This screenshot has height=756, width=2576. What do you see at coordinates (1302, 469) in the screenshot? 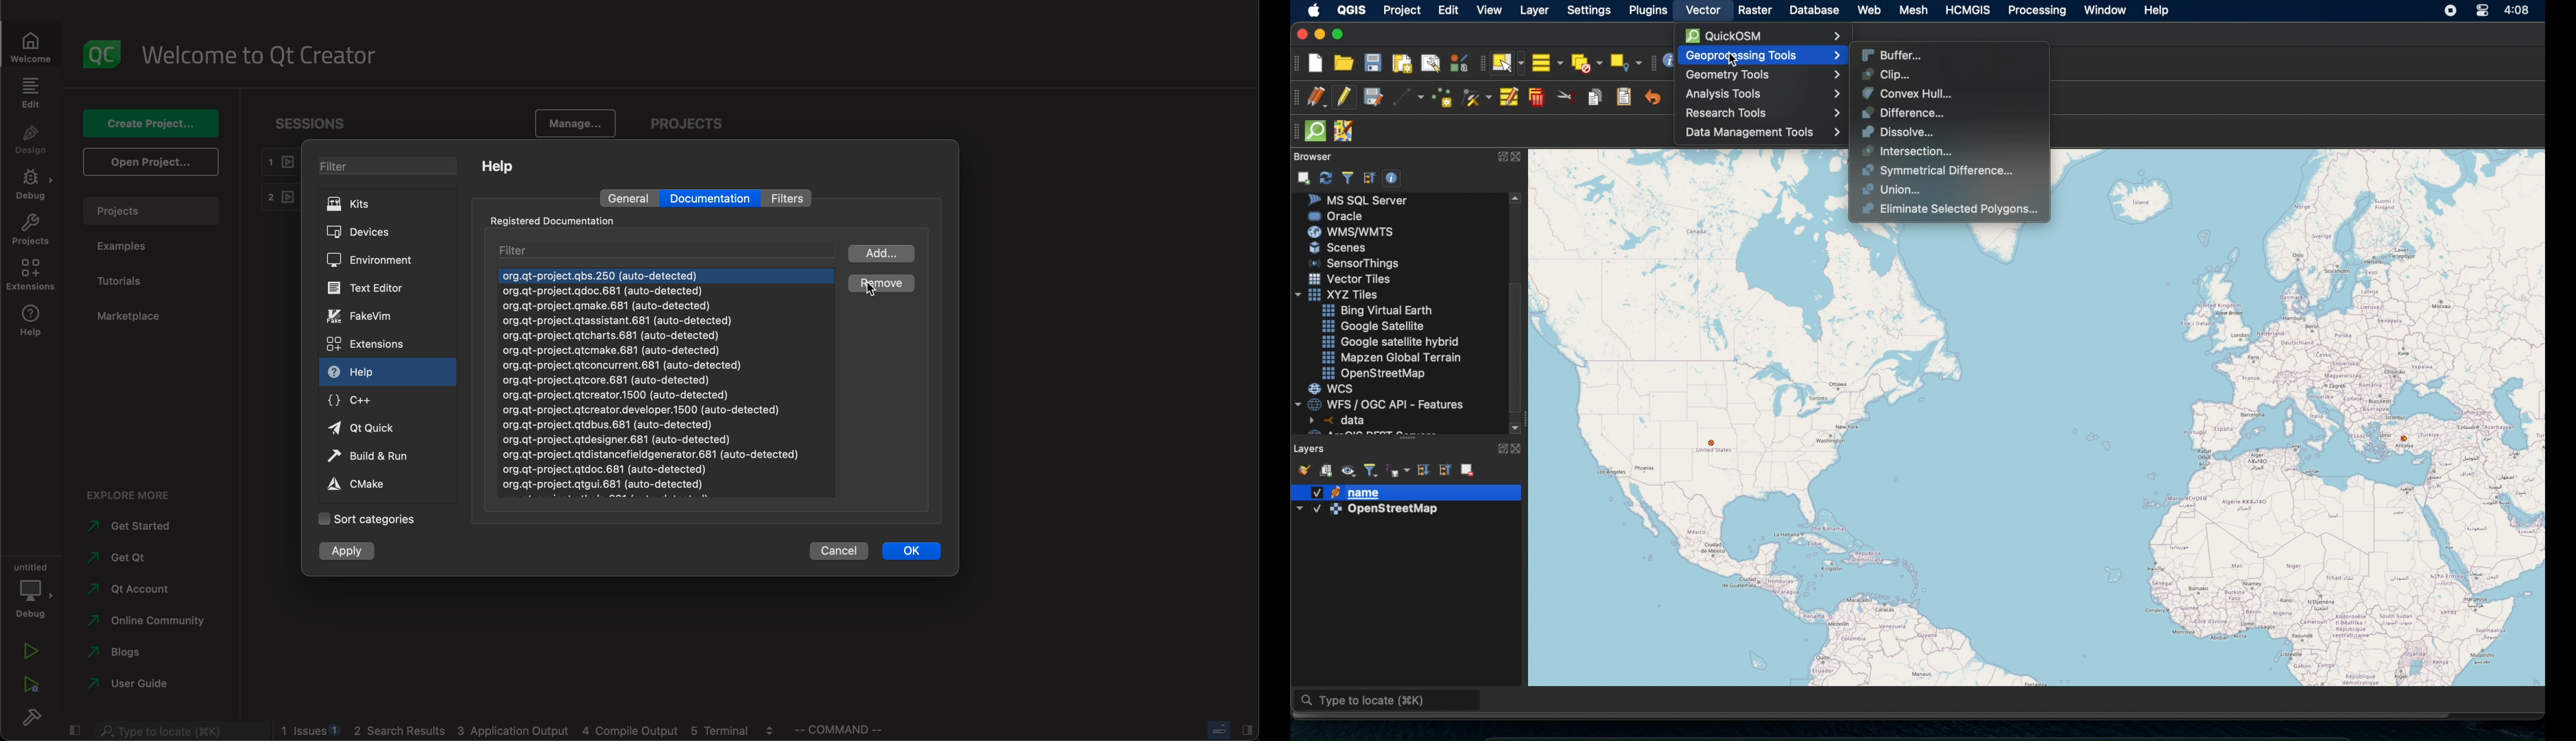
I see `style manager` at bounding box center [1302, 469].